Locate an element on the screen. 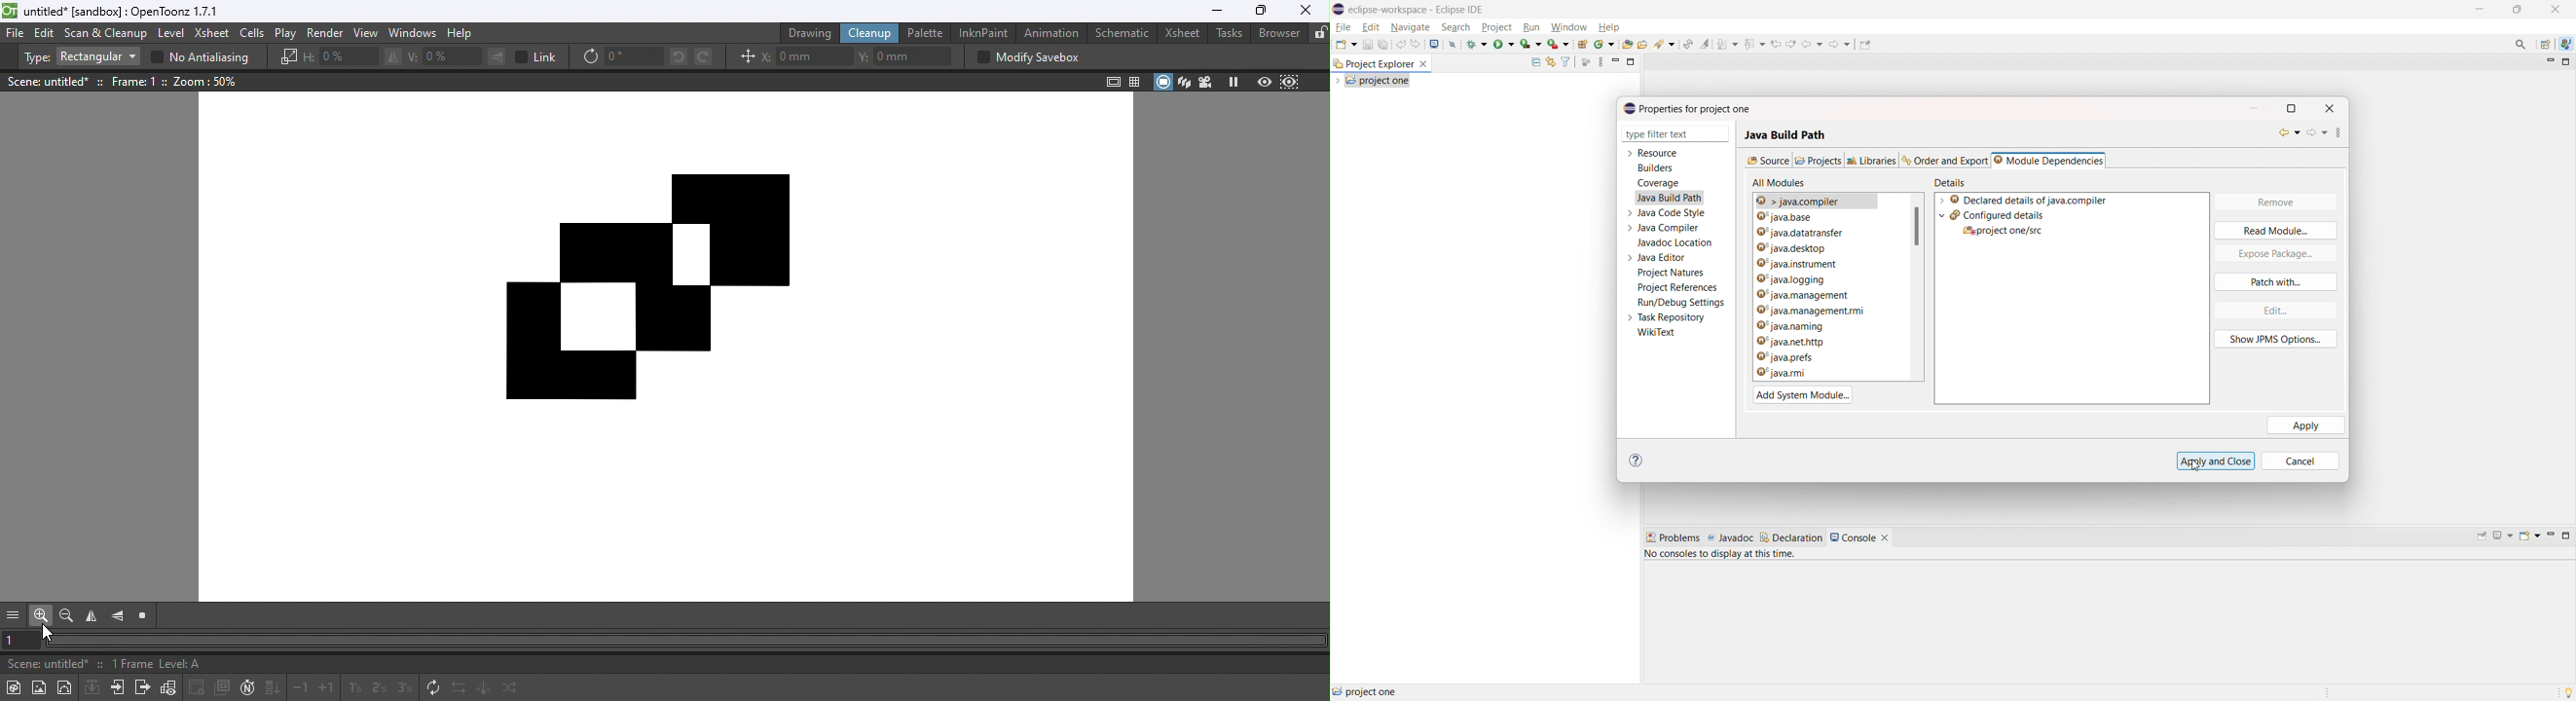  expand java code style is located at coordinates (1630, 212).